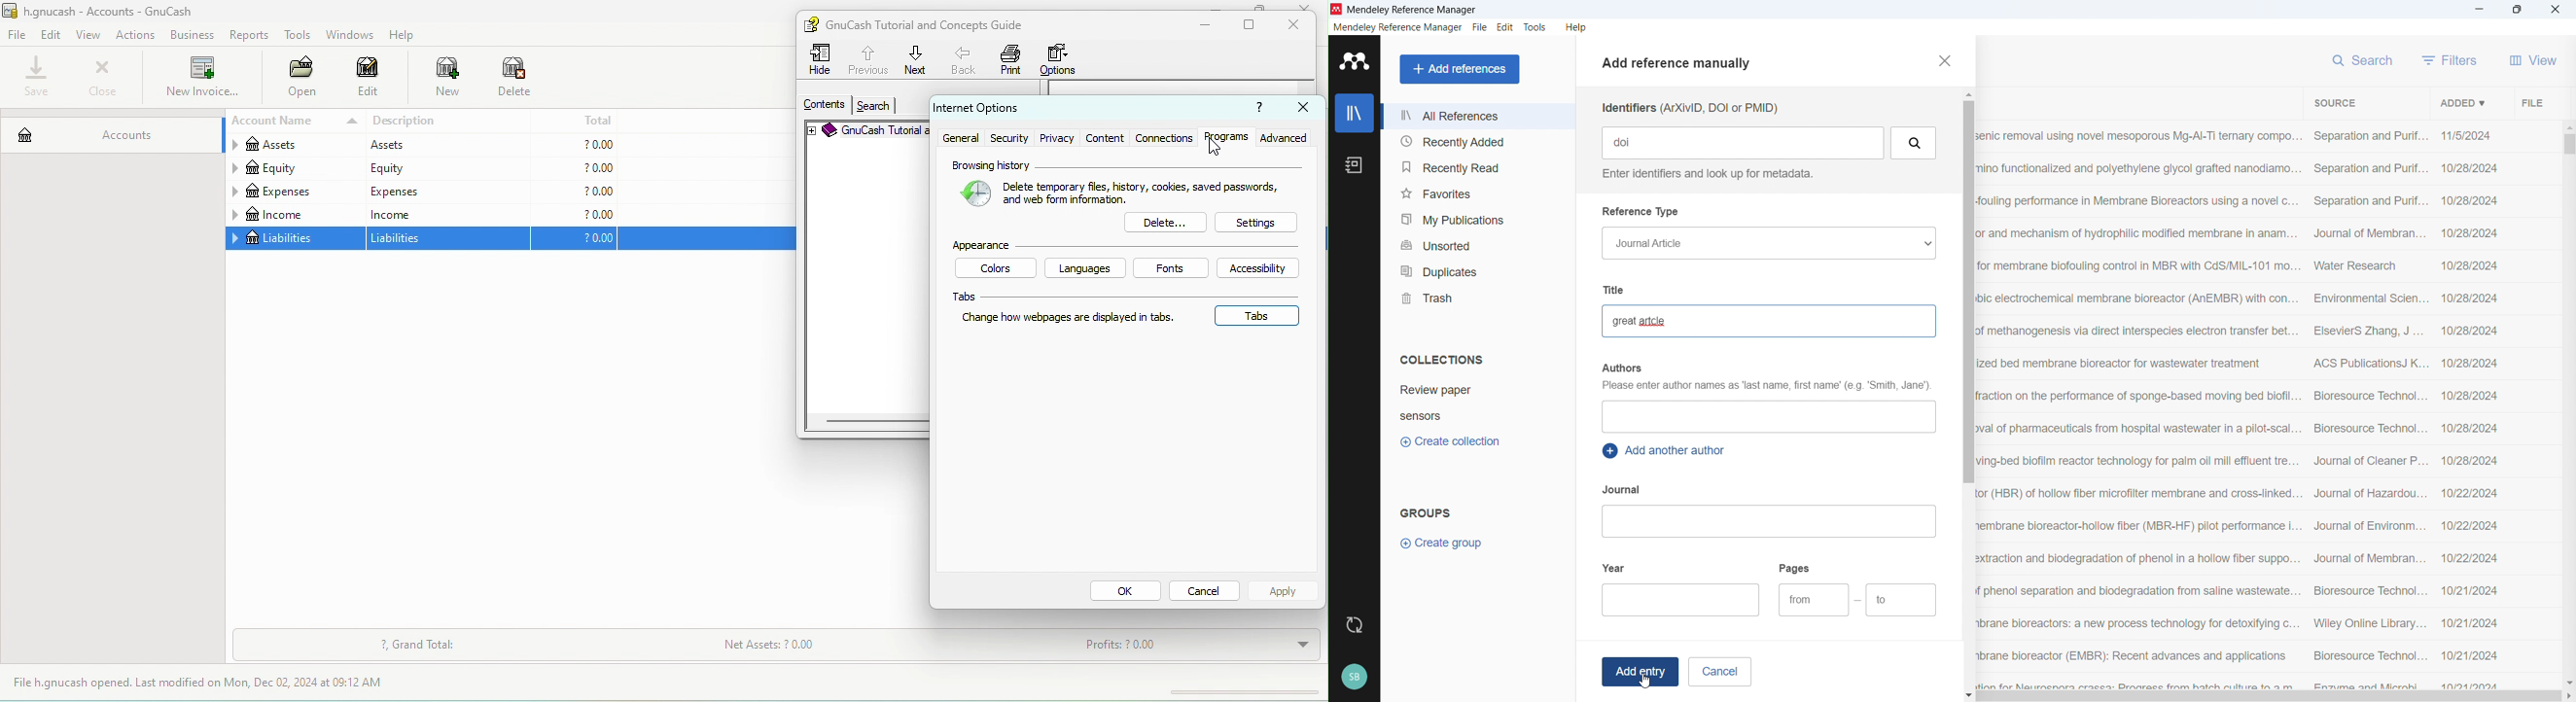  What do you see at coordinates (1163, 138) in the screenshot?
I see `connections` at bounding box center [1163, 138].